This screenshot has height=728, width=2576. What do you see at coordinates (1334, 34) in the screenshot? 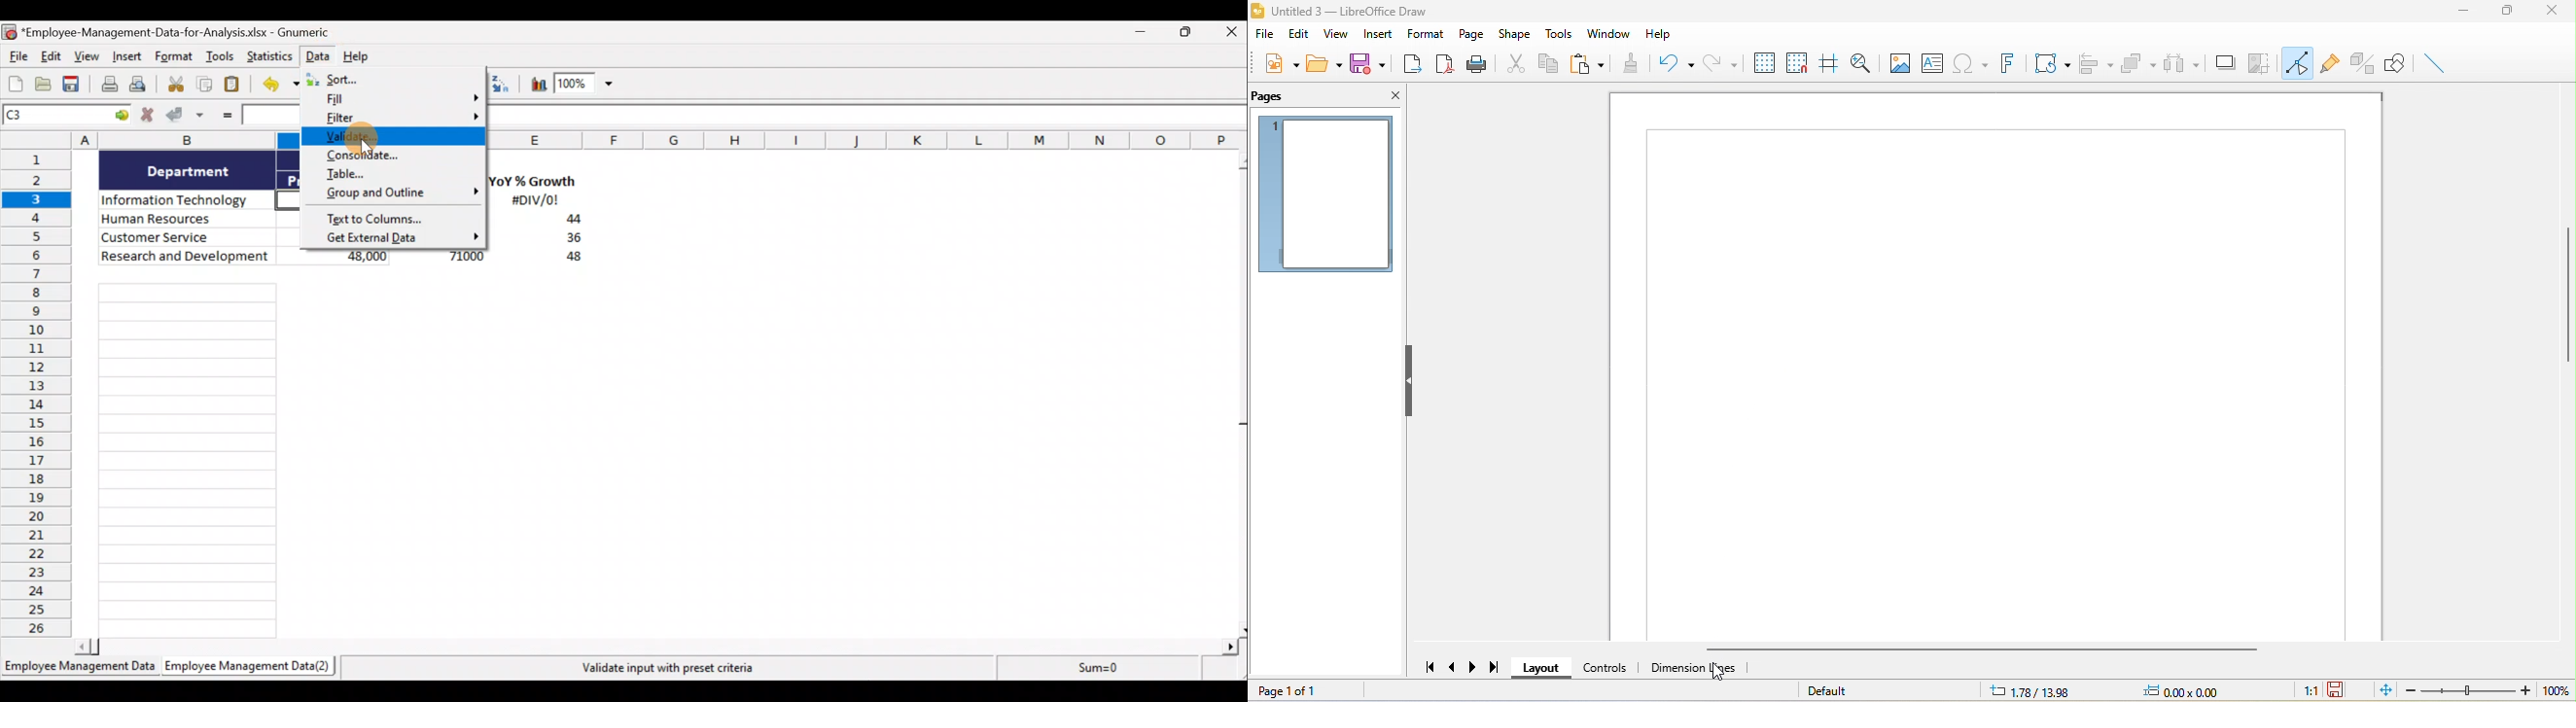
I see `view` at bounding box center [1334, 34].